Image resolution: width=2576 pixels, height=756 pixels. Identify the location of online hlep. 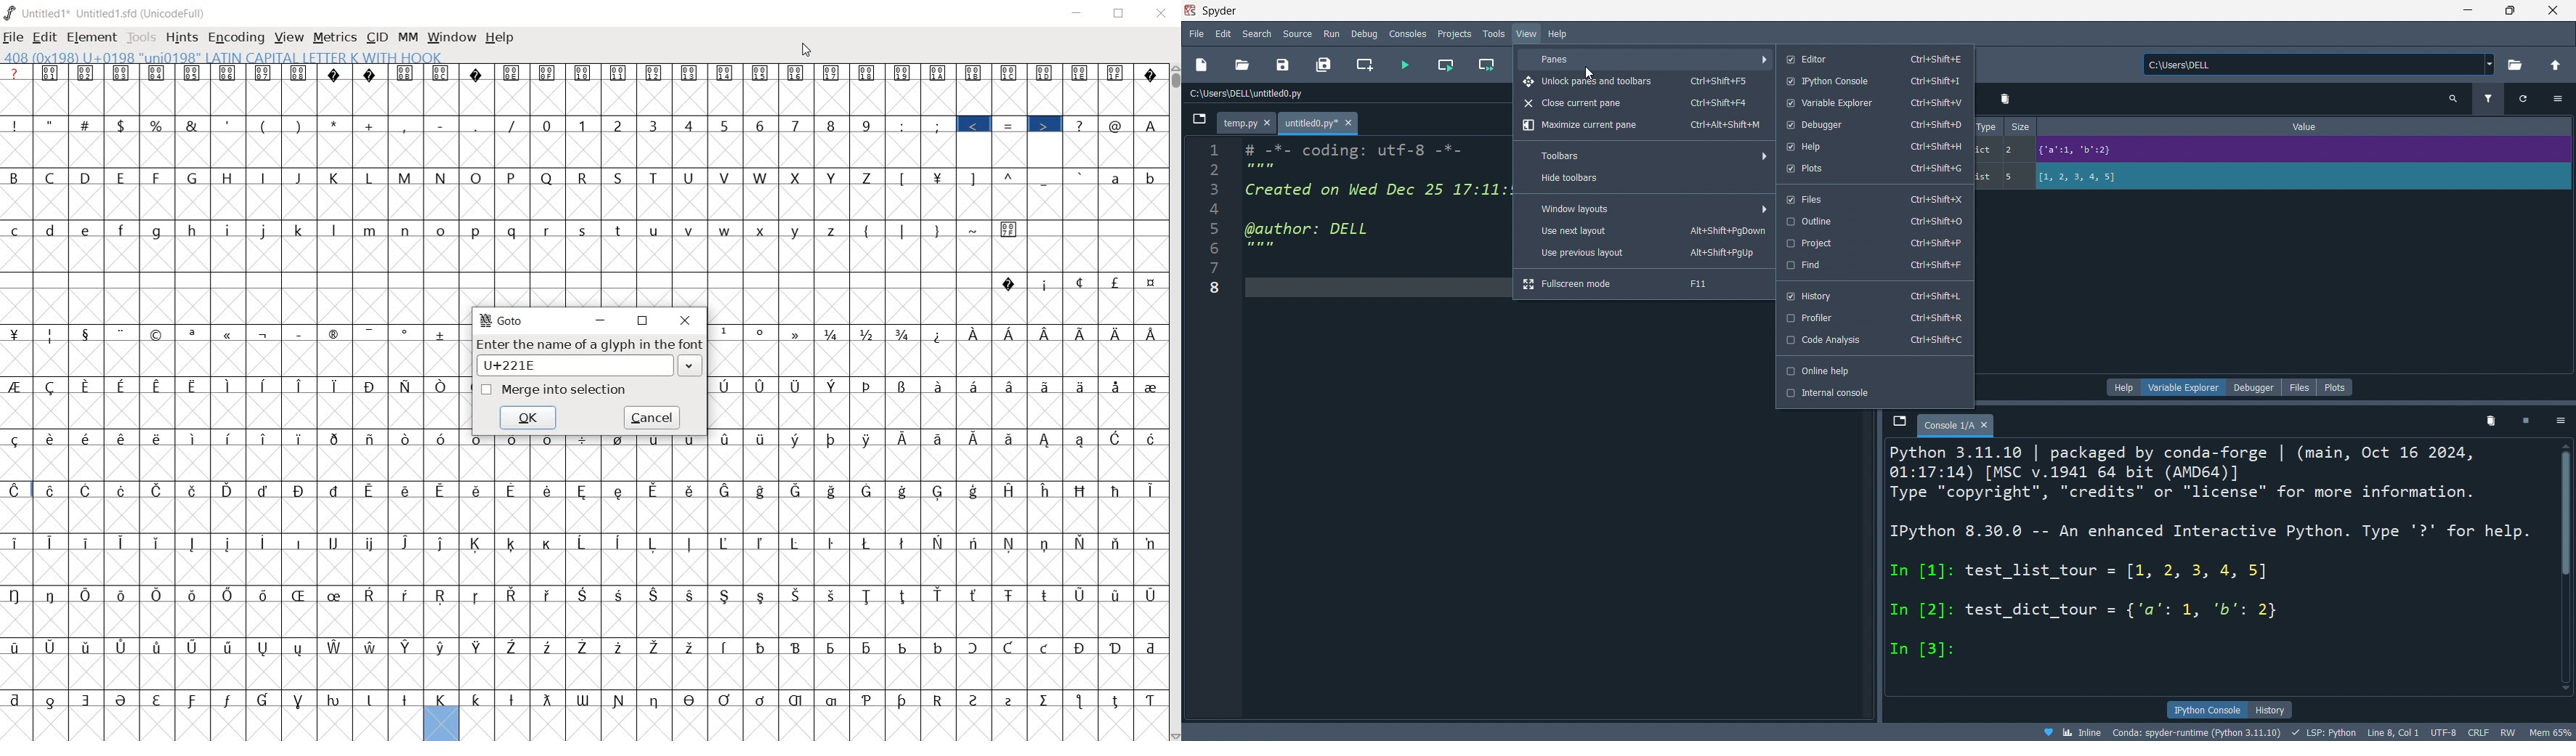
(1873, 368).